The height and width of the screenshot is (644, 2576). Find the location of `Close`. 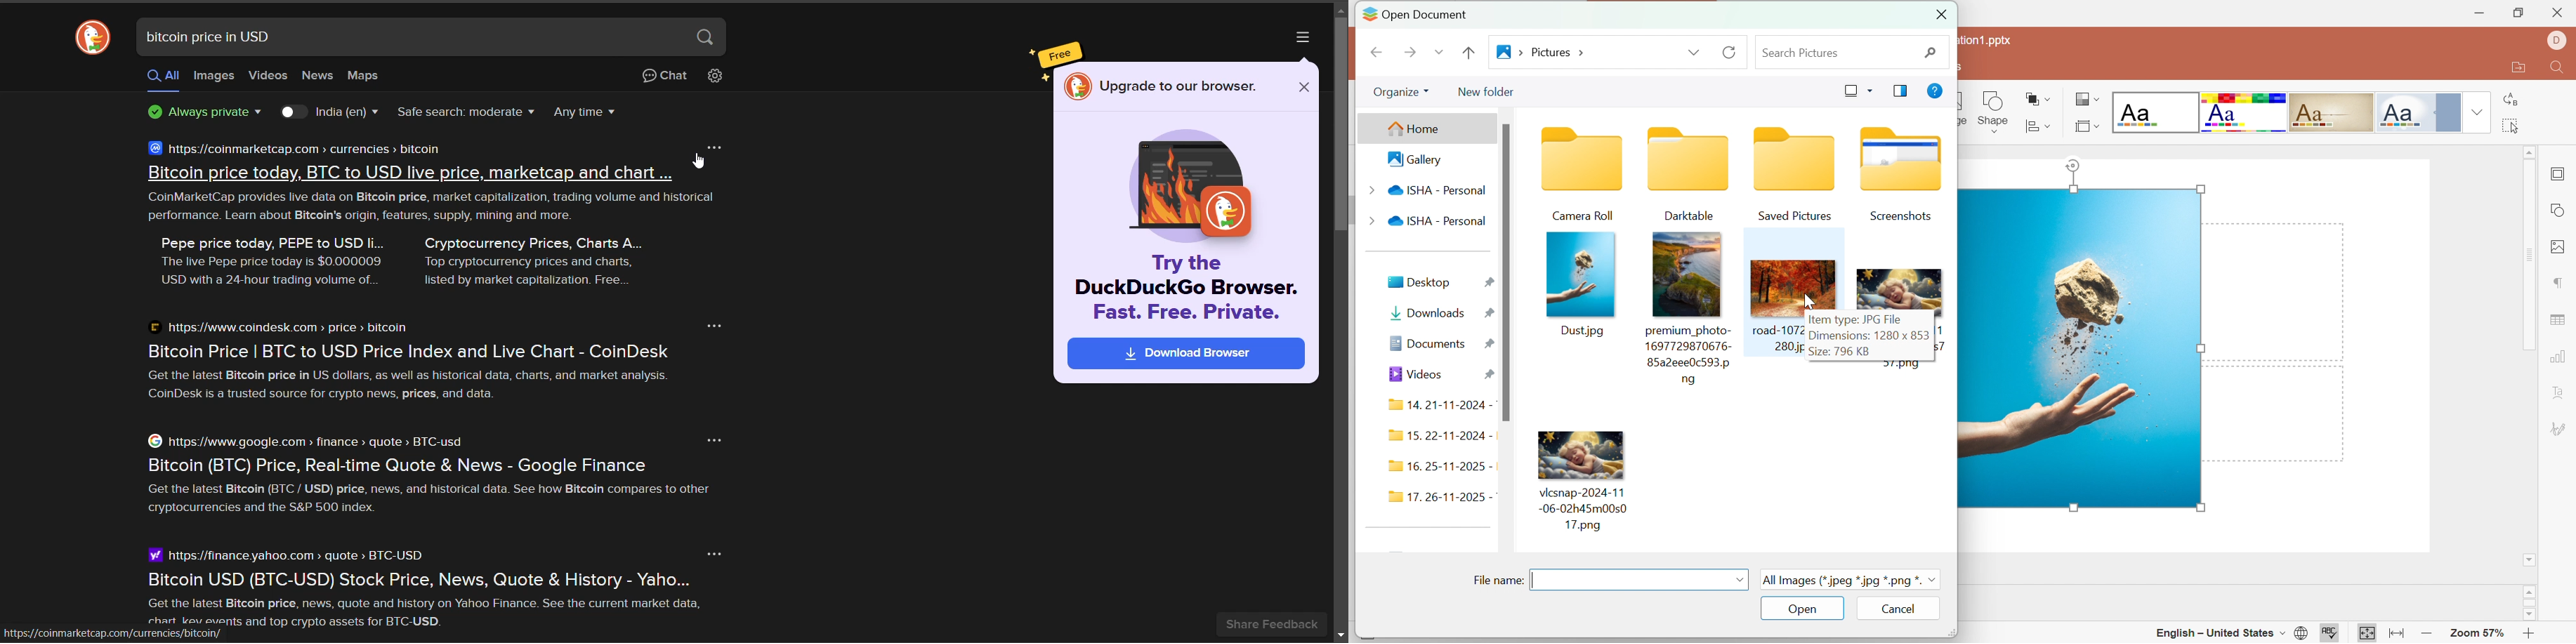

Close is located at coordinates (2560, 12).